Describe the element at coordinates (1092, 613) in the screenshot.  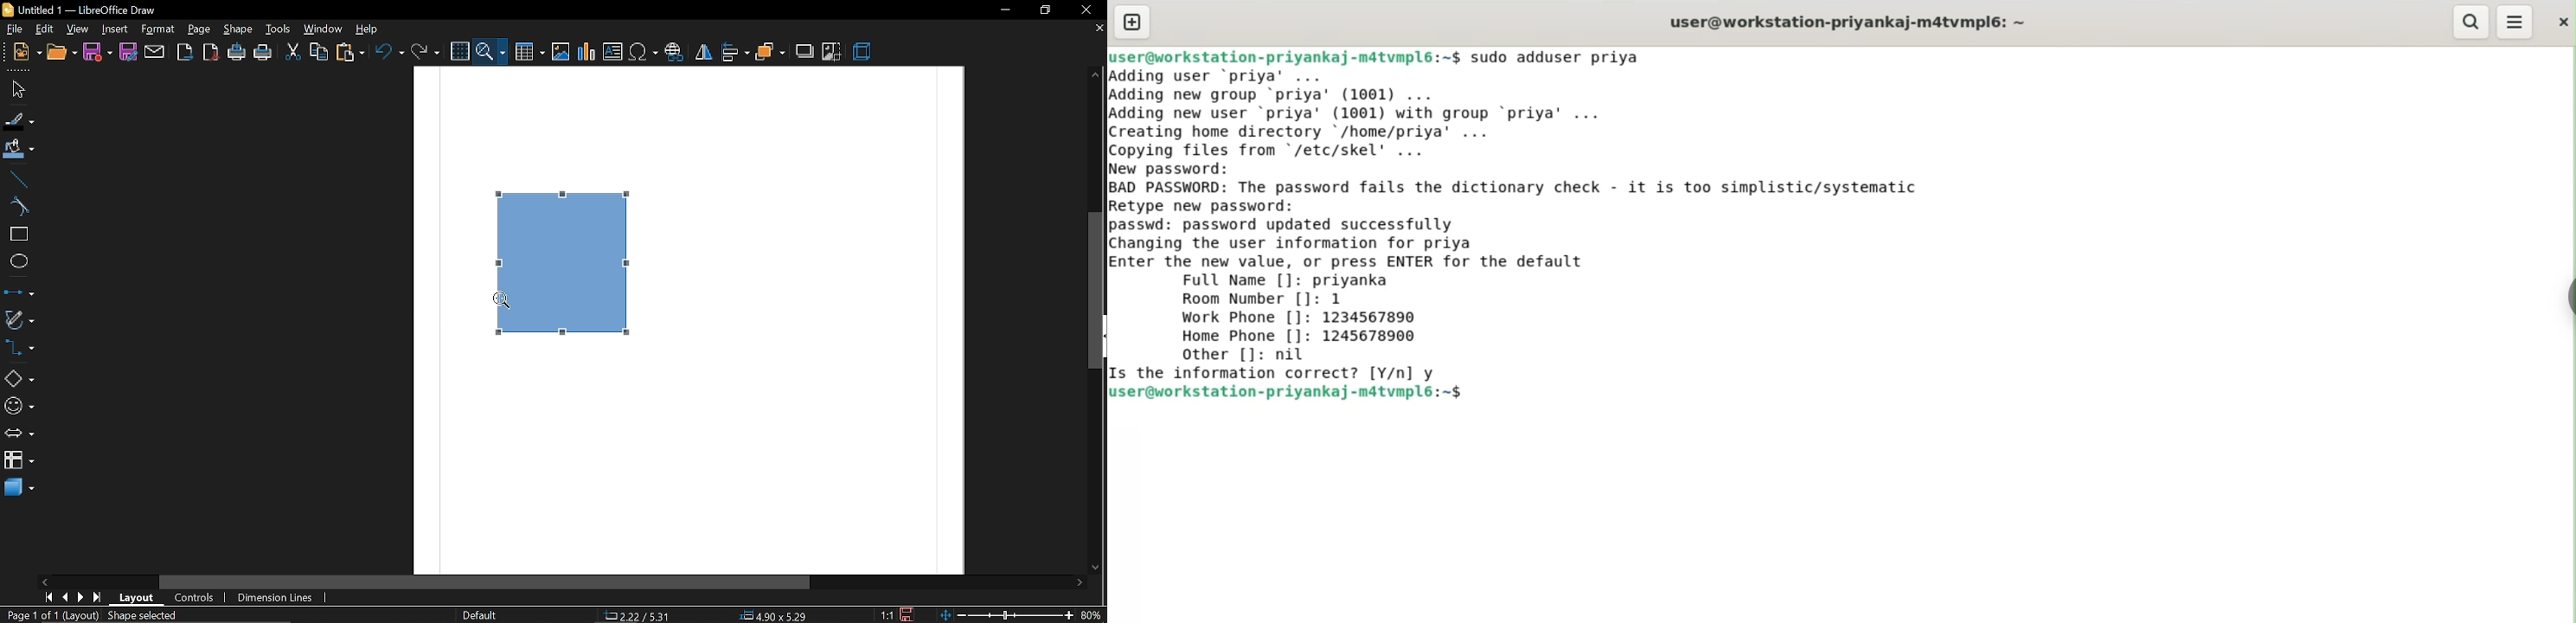
I see `current zoom 80%` at that location.